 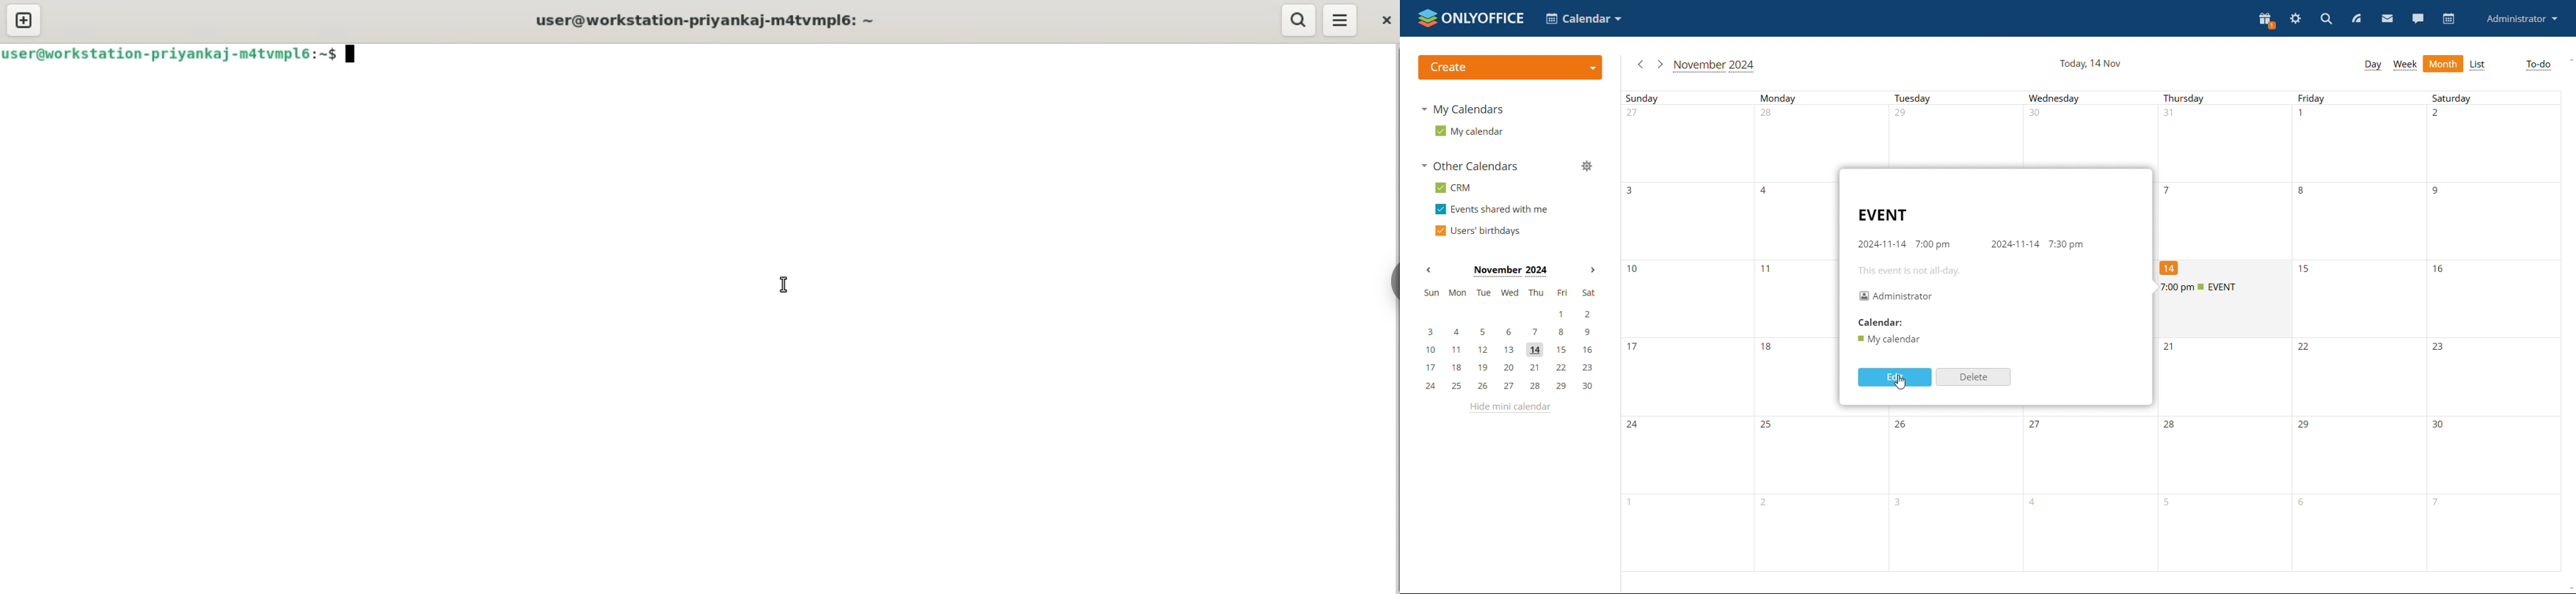 What do you see at coordinates (185, 53) in the screenshot?
I see ` user@workstation-priyanka-m4tvmpl6:~$` at bounding box center [185, 53].